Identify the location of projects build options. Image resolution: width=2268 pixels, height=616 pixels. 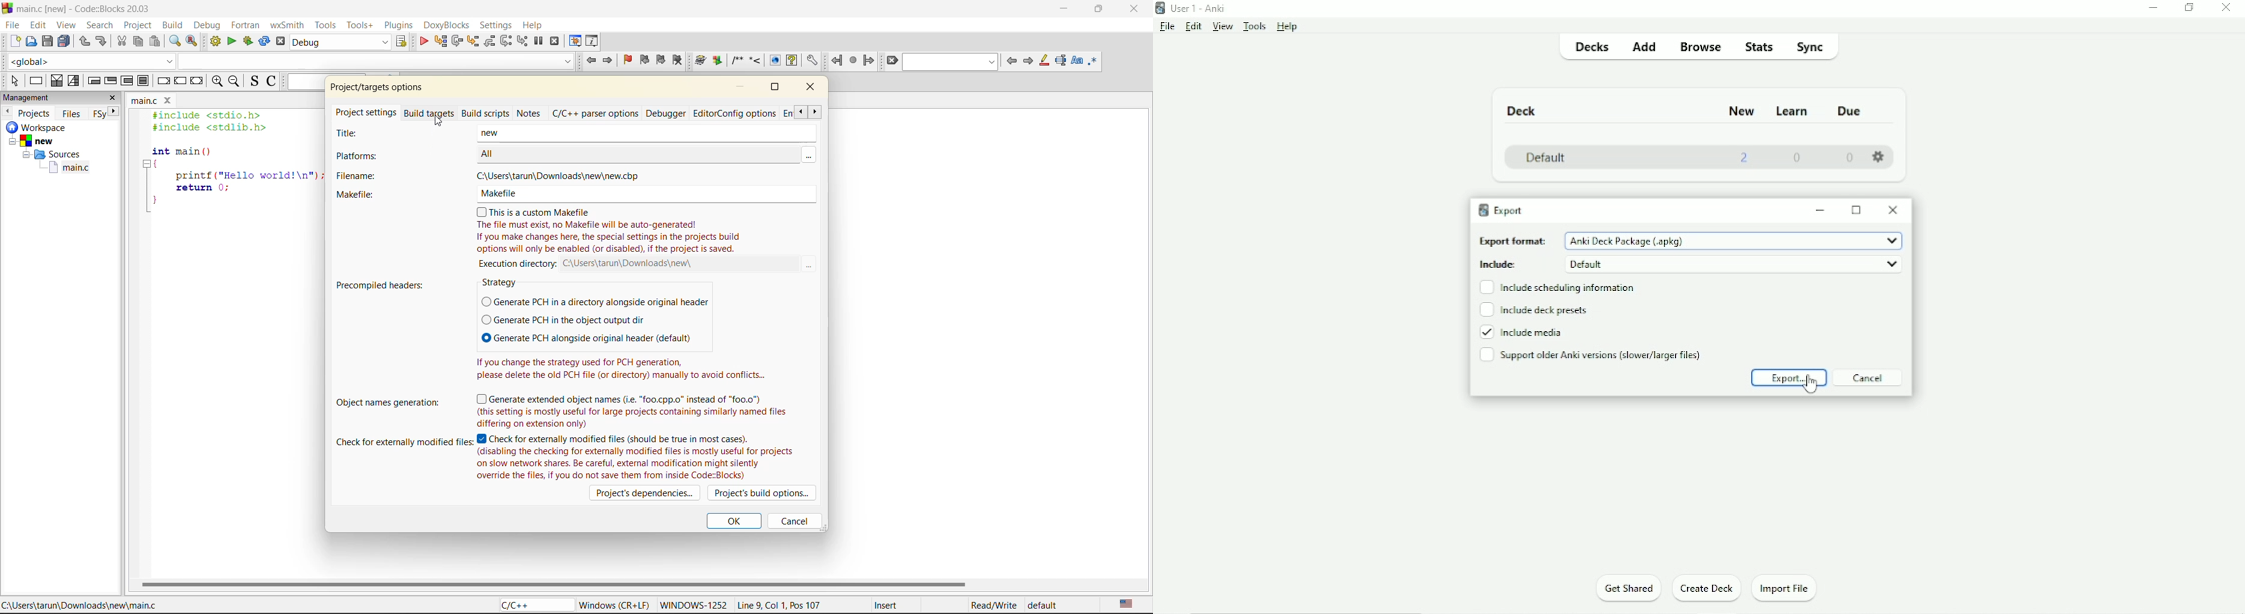
(762, 494).